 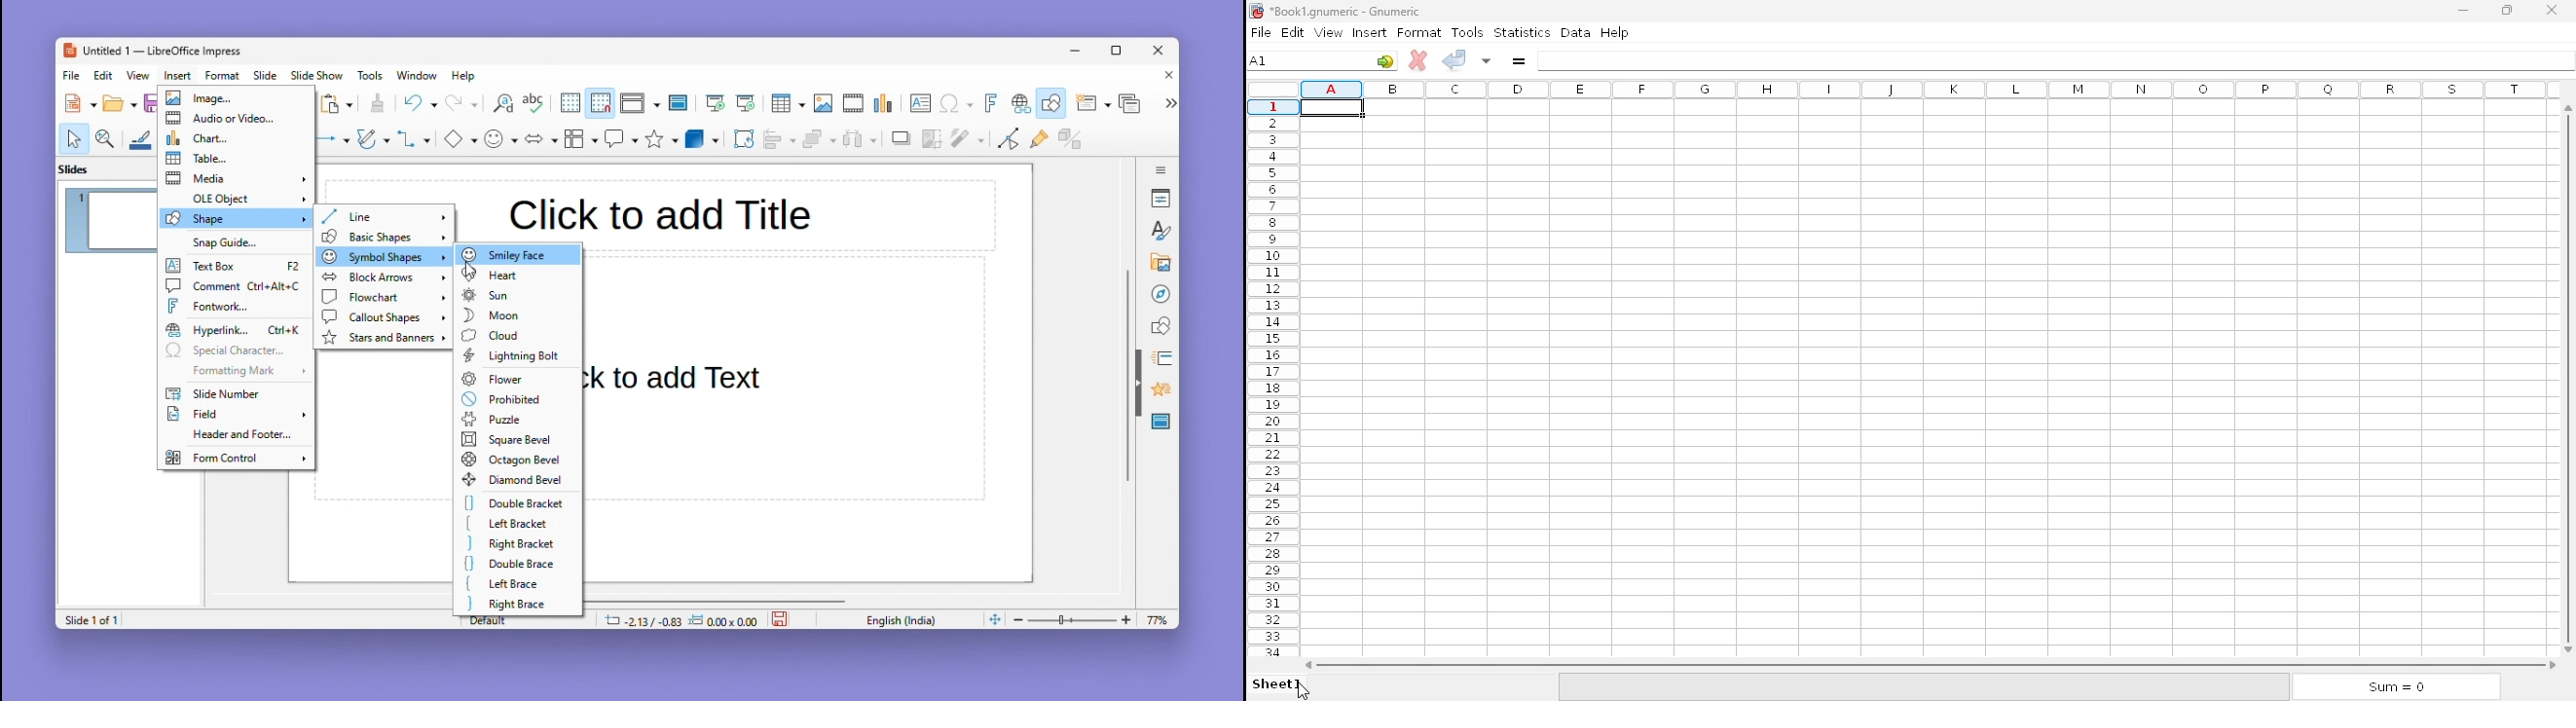 What do you see at coordinates (1261, 32) in the screenshot?
I see `file` at bounding box center [1261, 32].